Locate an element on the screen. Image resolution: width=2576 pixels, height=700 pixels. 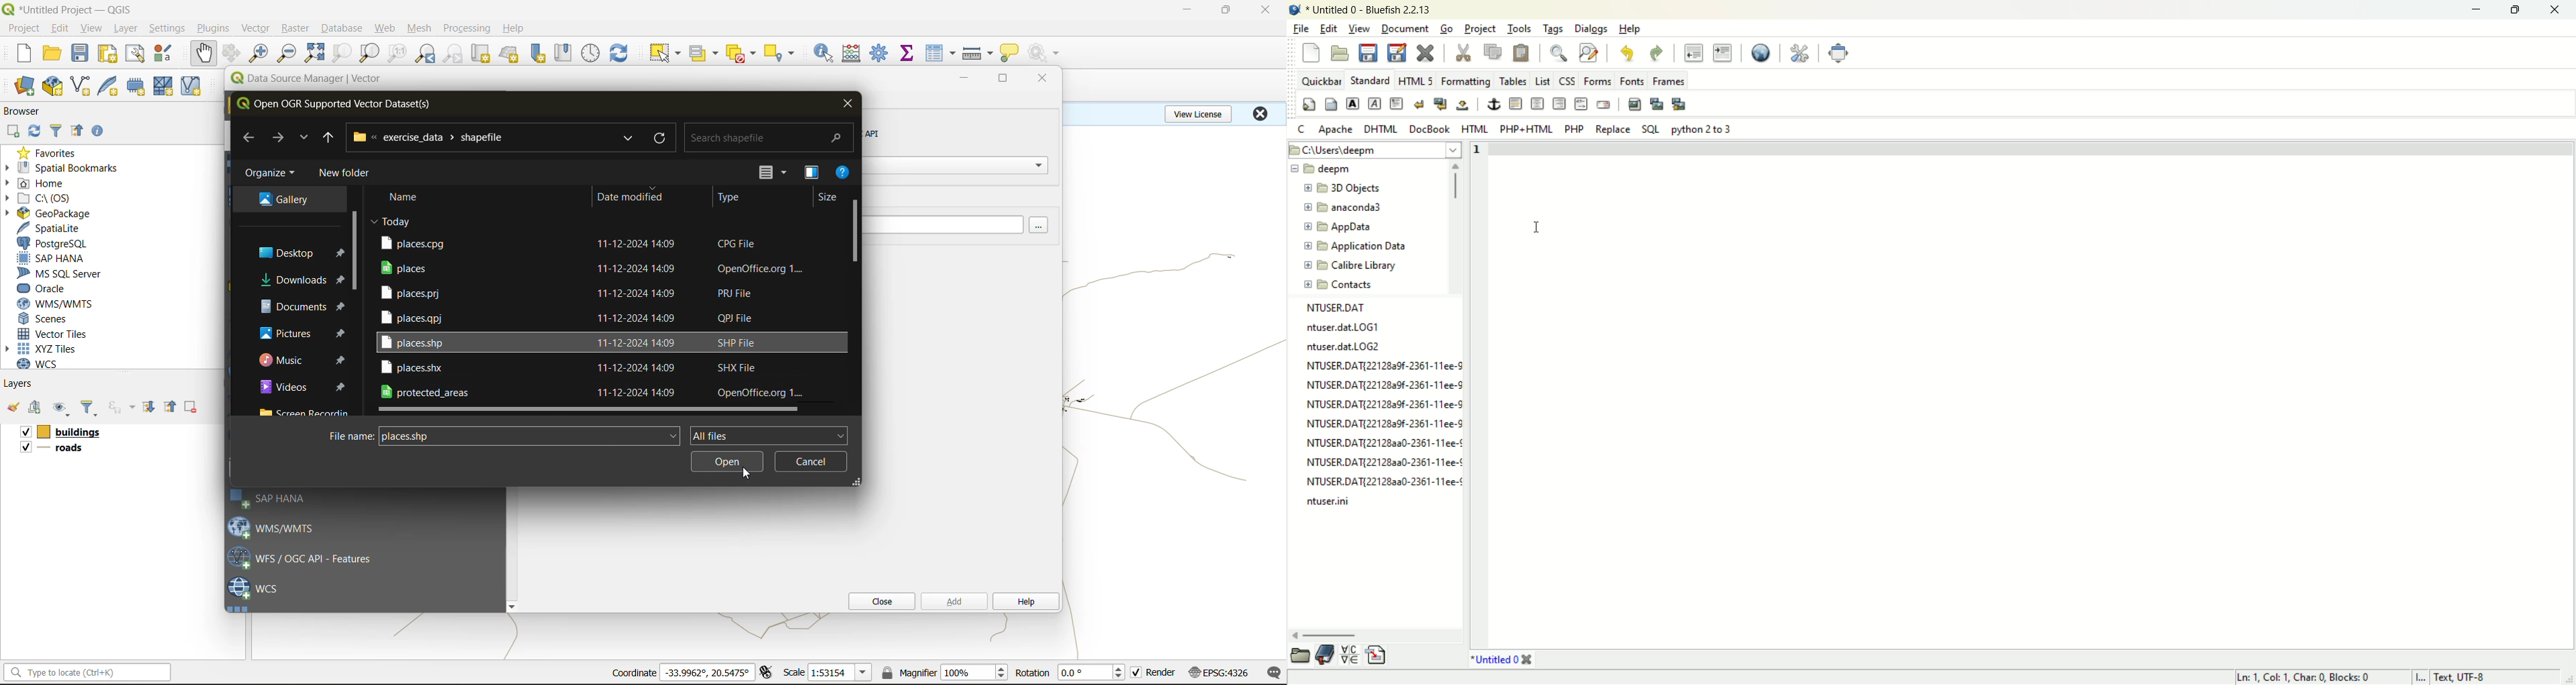
all files is located at coordinates (767, 434).